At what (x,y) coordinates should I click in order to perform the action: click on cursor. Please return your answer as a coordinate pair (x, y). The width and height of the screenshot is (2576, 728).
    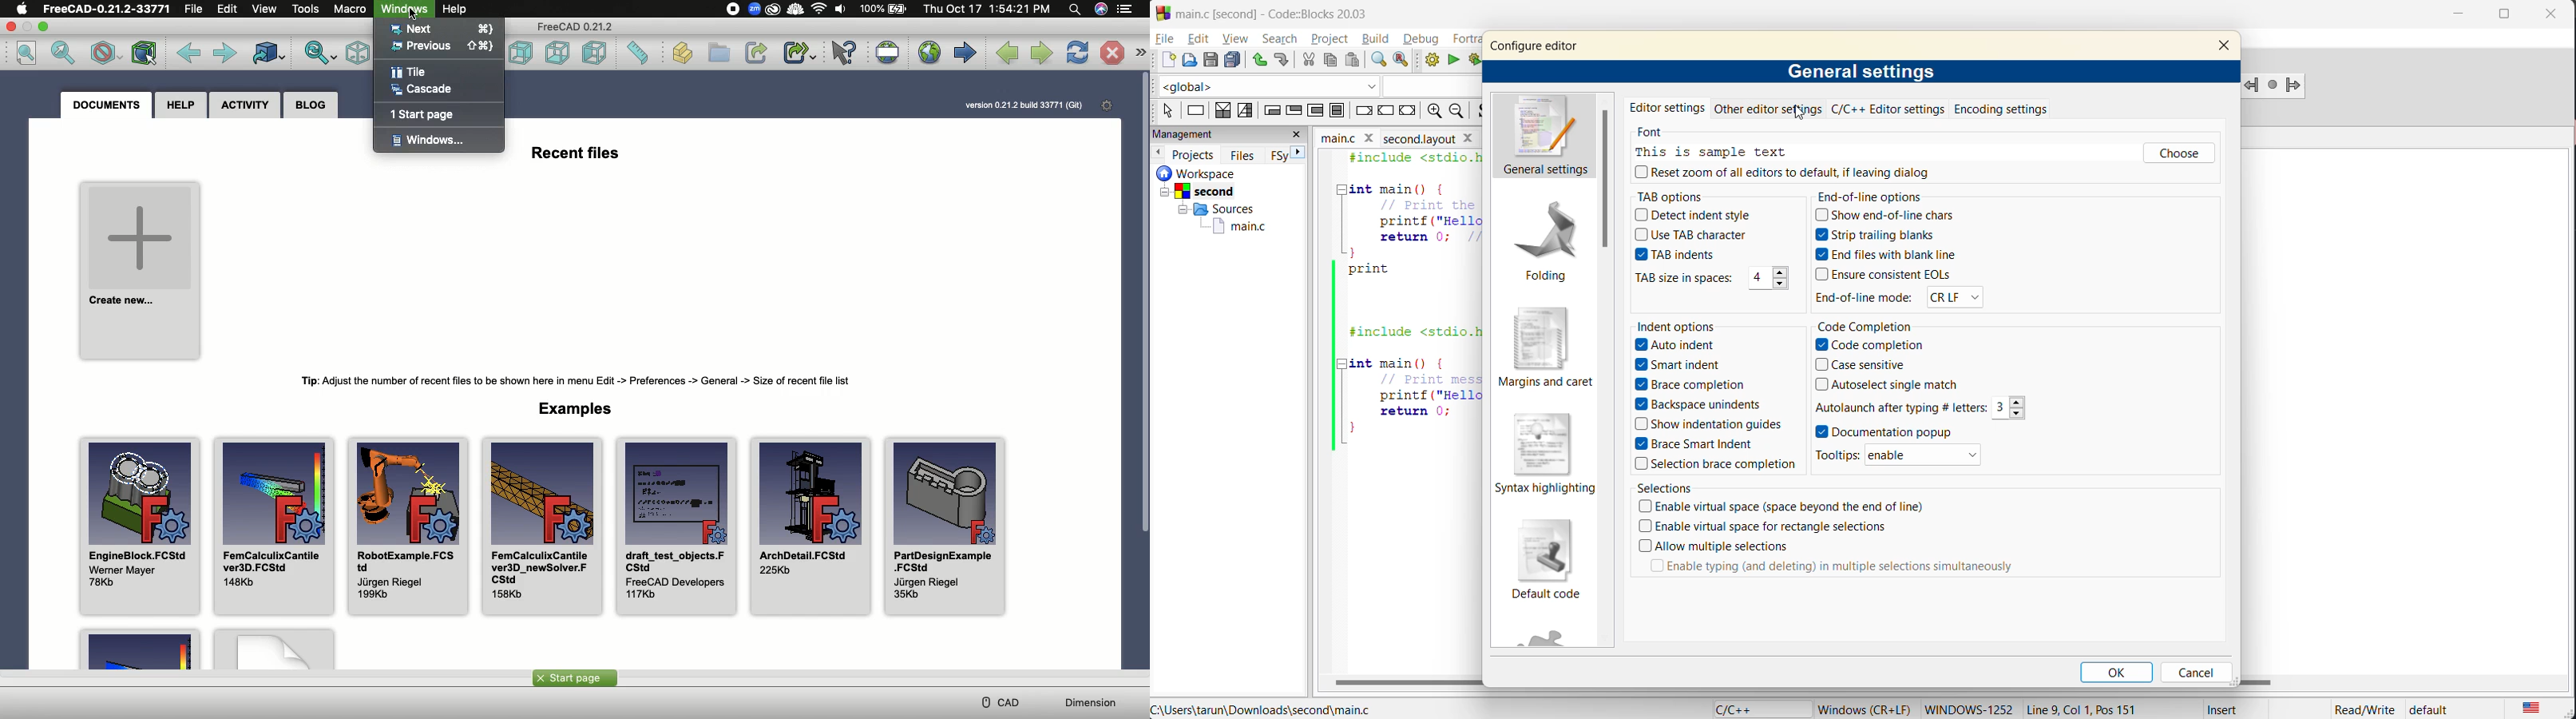
    Looking at the image, I should click on (415, 15).